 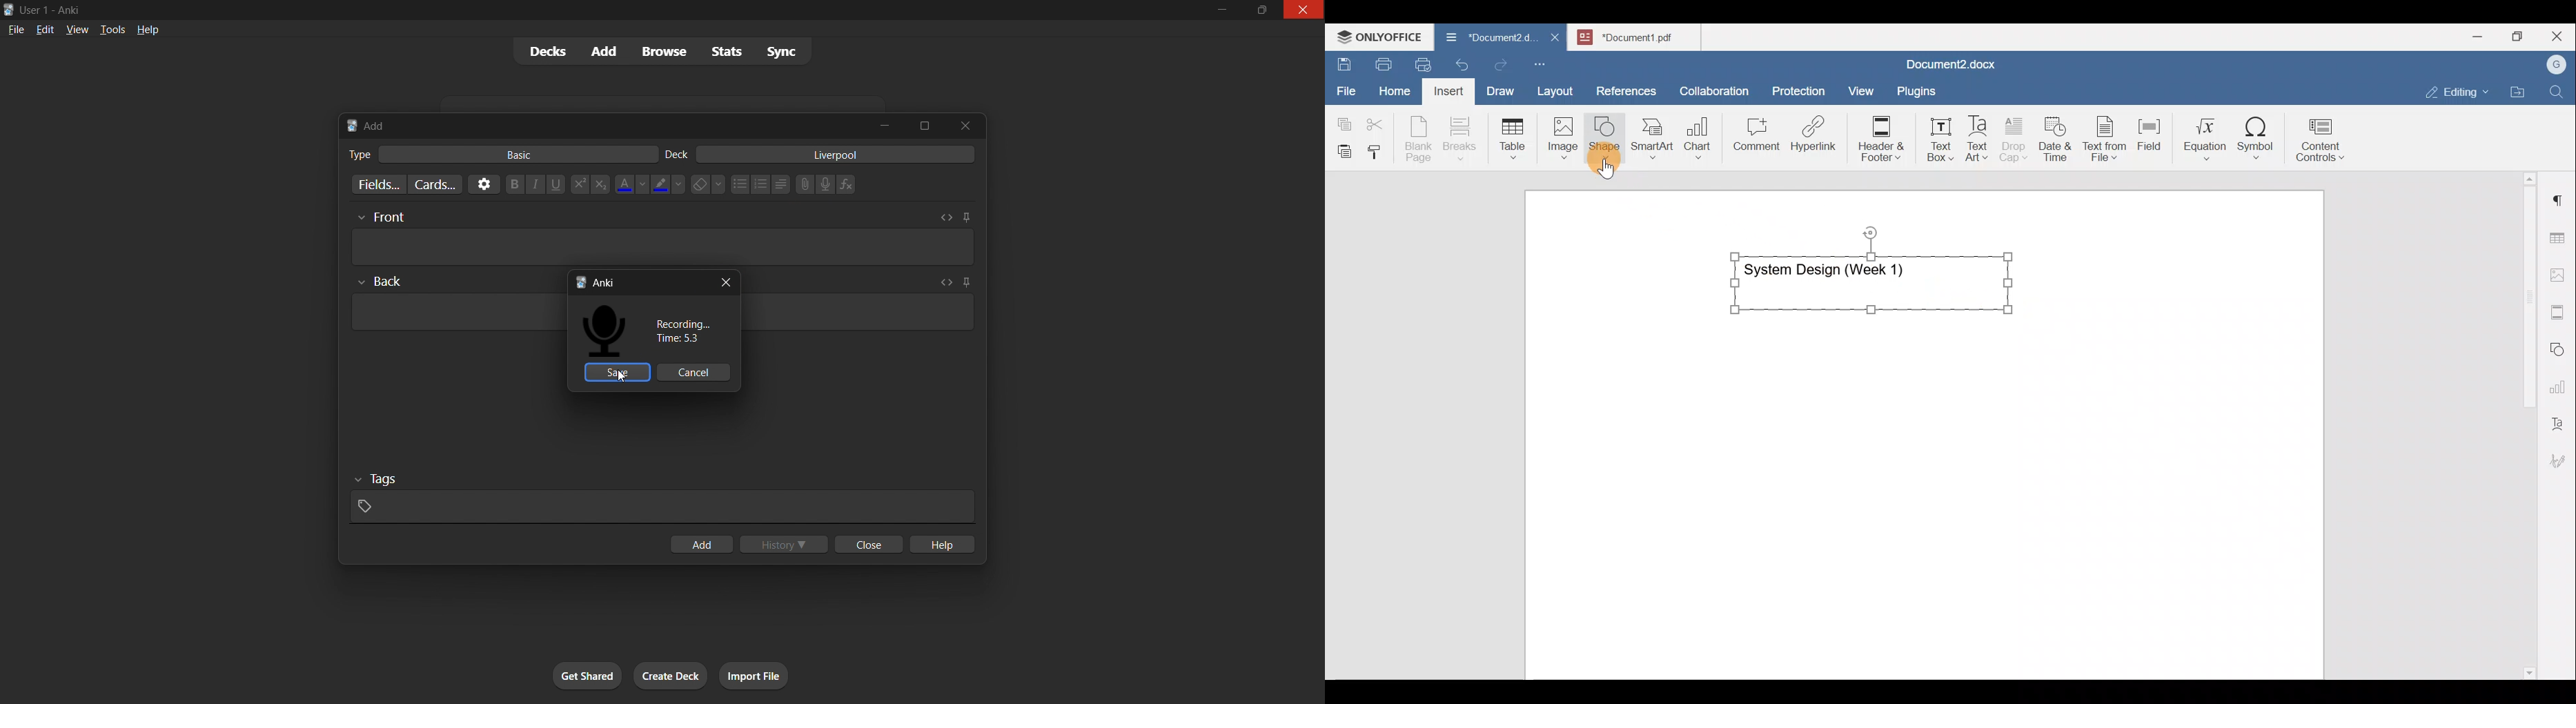 What do you see at coordinates (1221, 10) in the screenshot?
I see `minimize` at bounding box center [1221, 10].